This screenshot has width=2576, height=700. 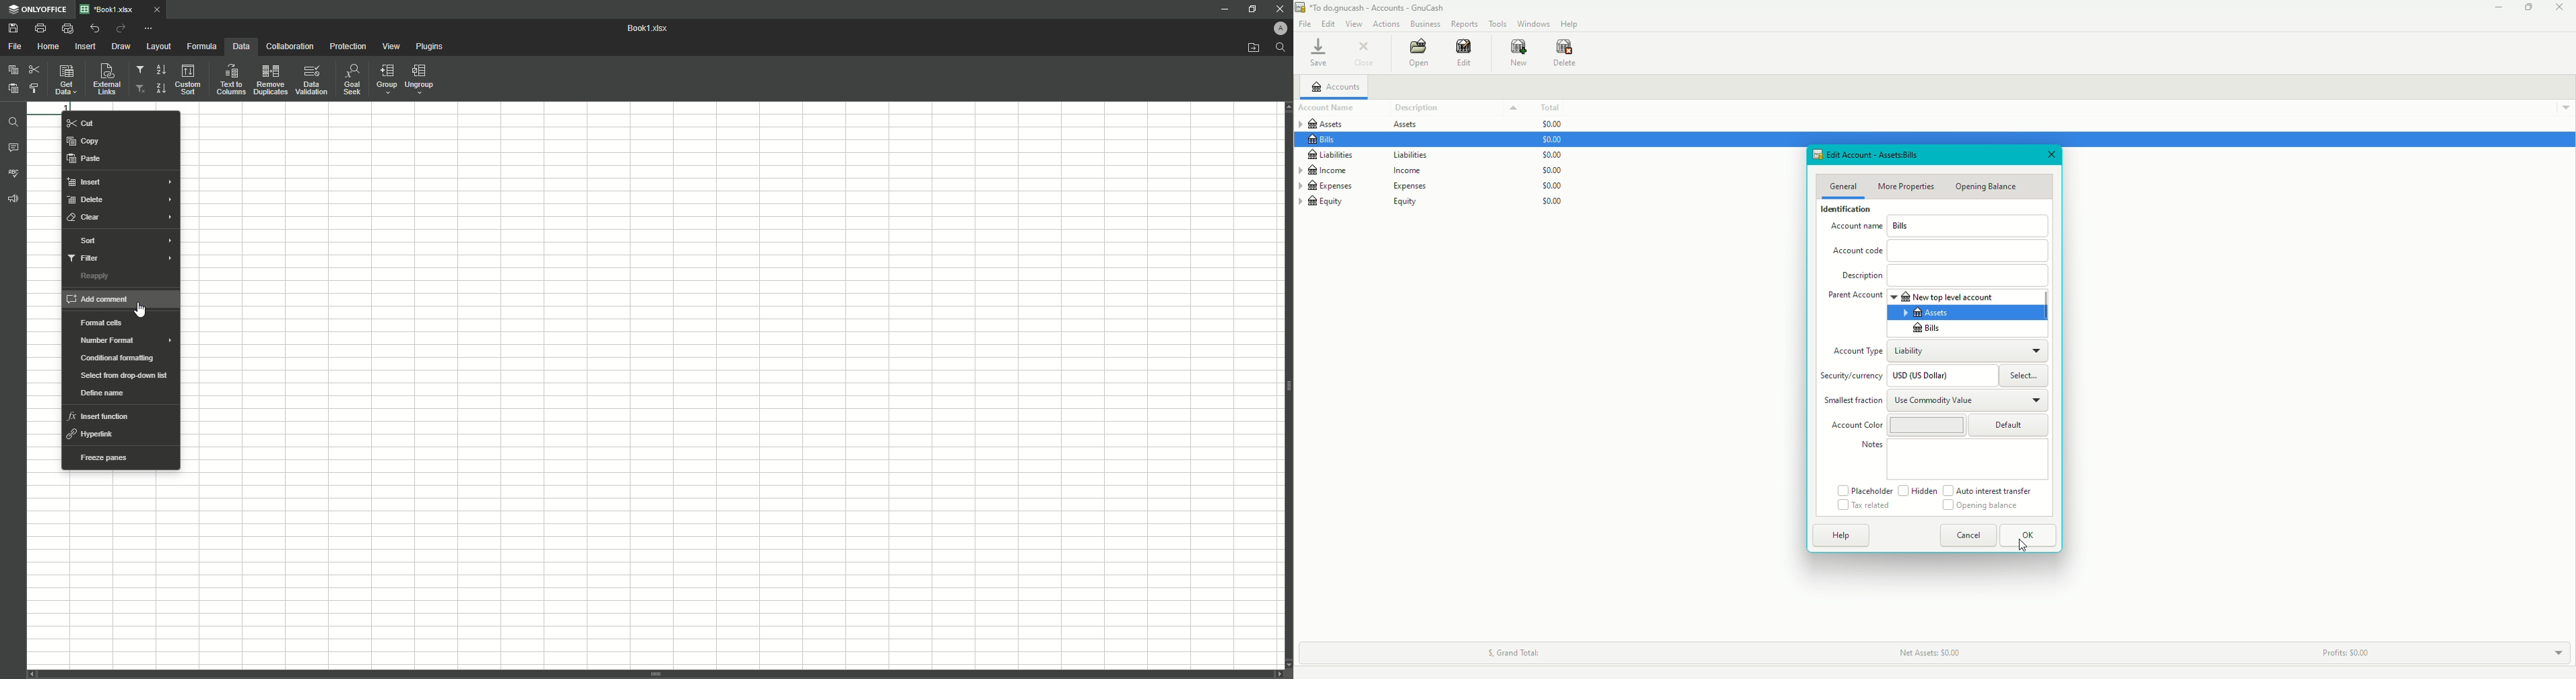 What do you see at coordinates (65, 82) in the screenshot?
I see `Get Data` at bounding box center [65, 82].